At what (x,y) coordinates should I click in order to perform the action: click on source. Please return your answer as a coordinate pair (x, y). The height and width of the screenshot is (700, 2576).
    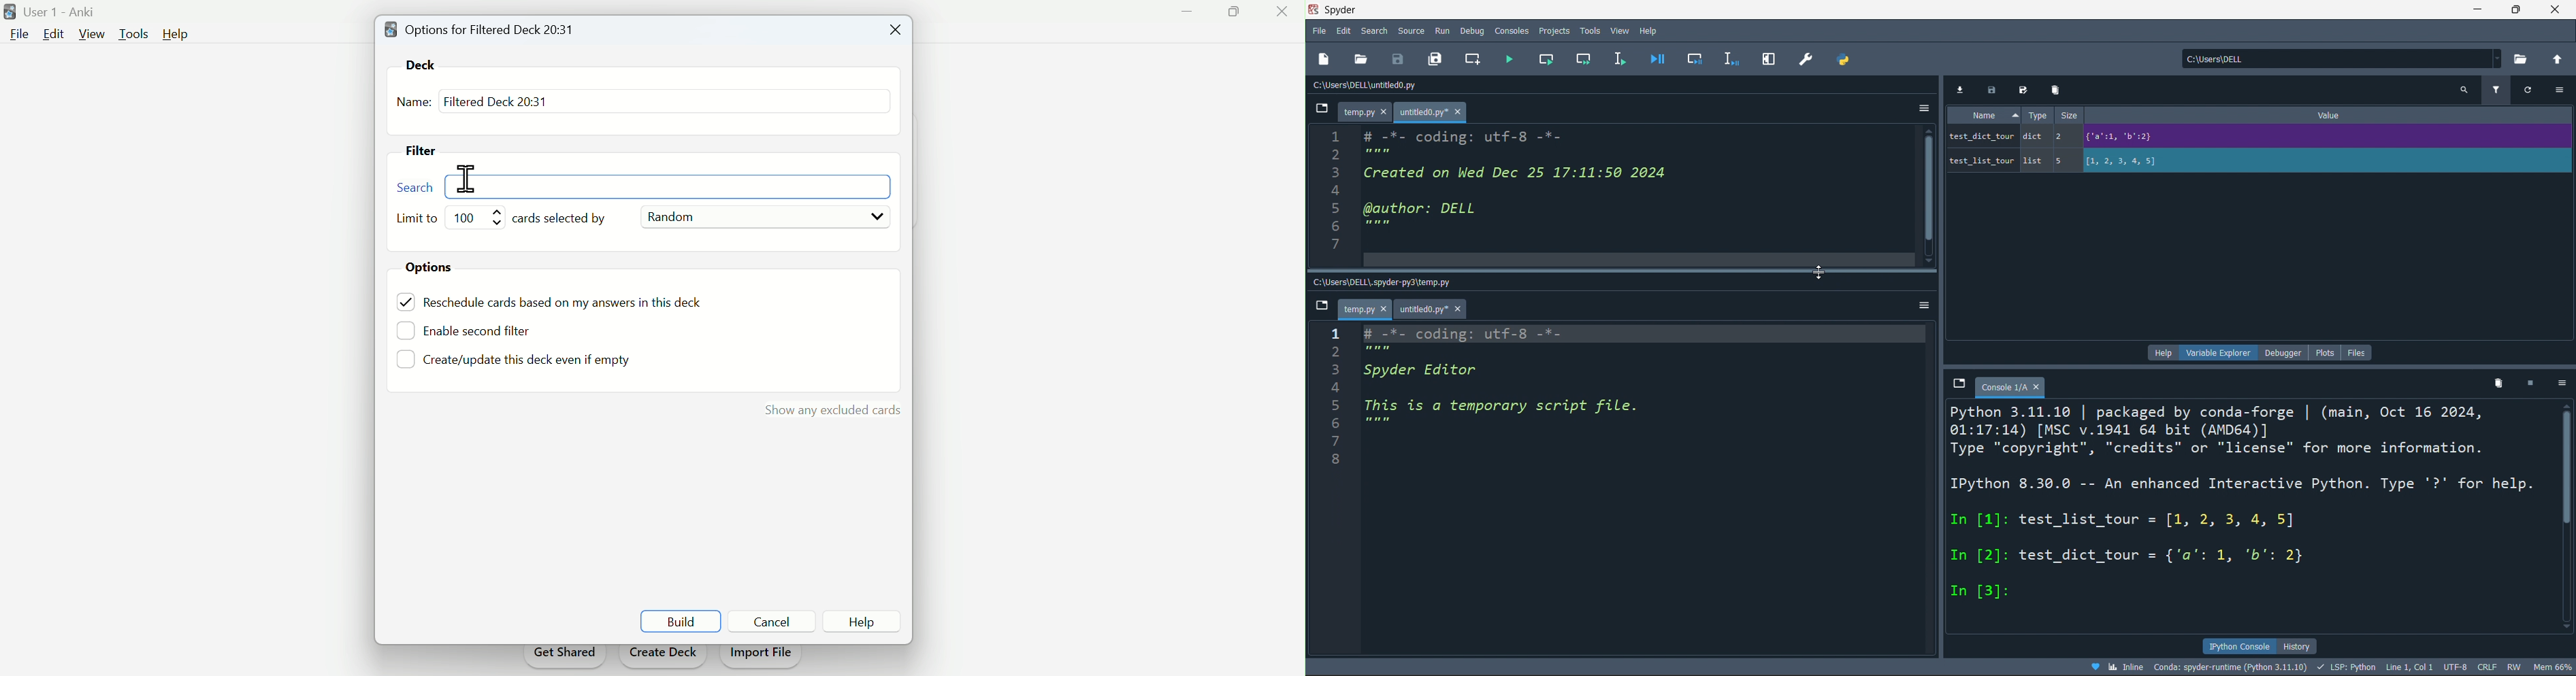
    Looking at the image, I should click on (1407, 30).